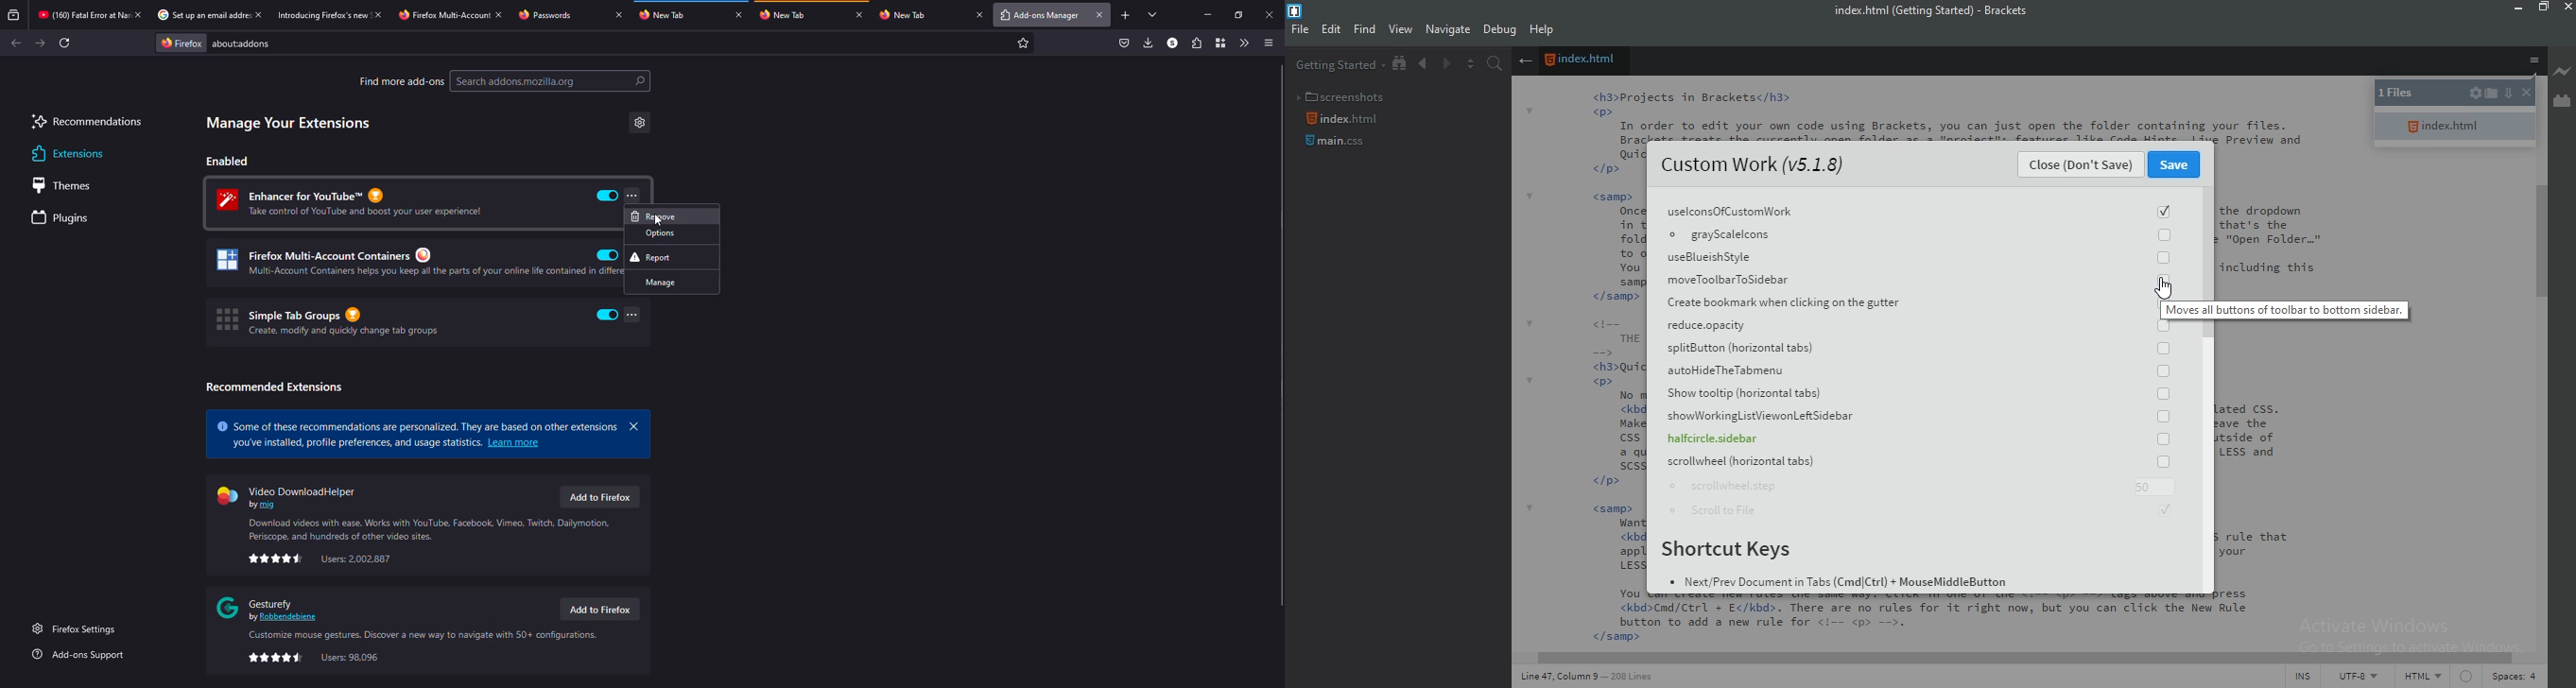 The image size is (2576, 700). What do you see at coordinates (1425, 64) in the screenshot?
I see `Previous document` at bounding box center [1425, 64].